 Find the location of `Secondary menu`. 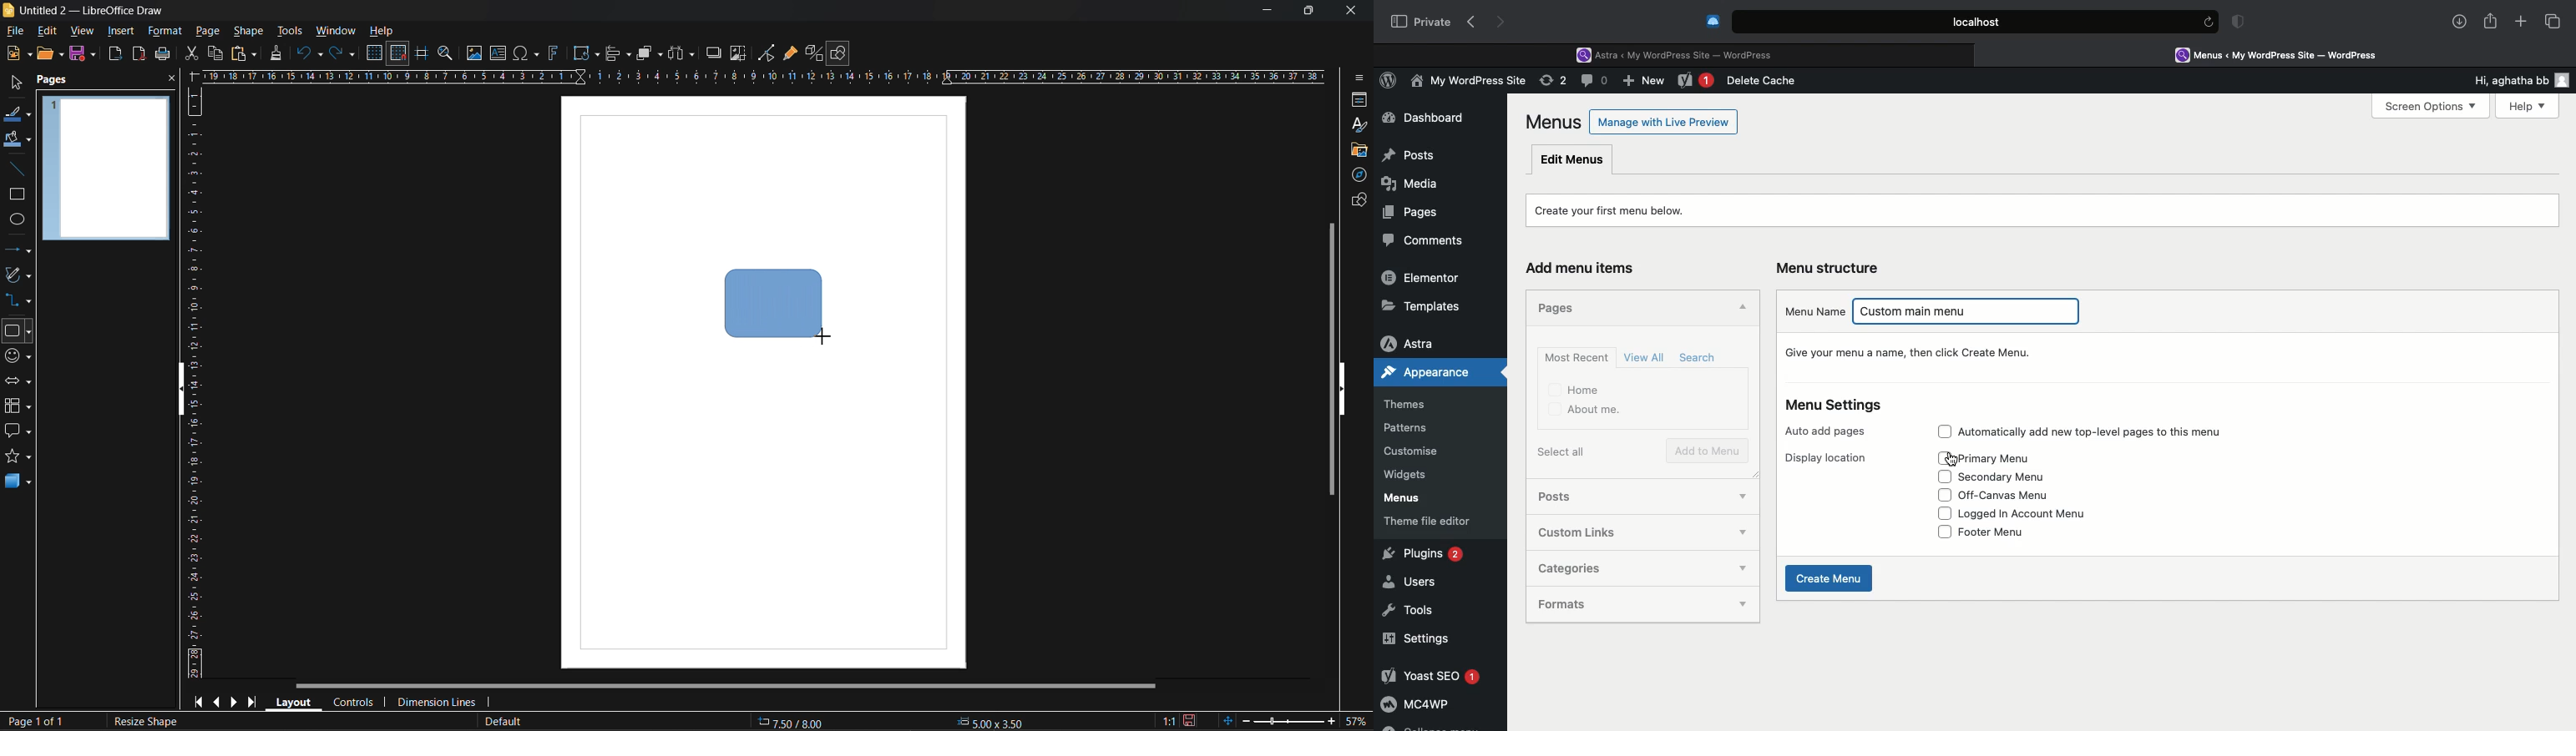

Secondary menu is located at coordinates (2011, 476).